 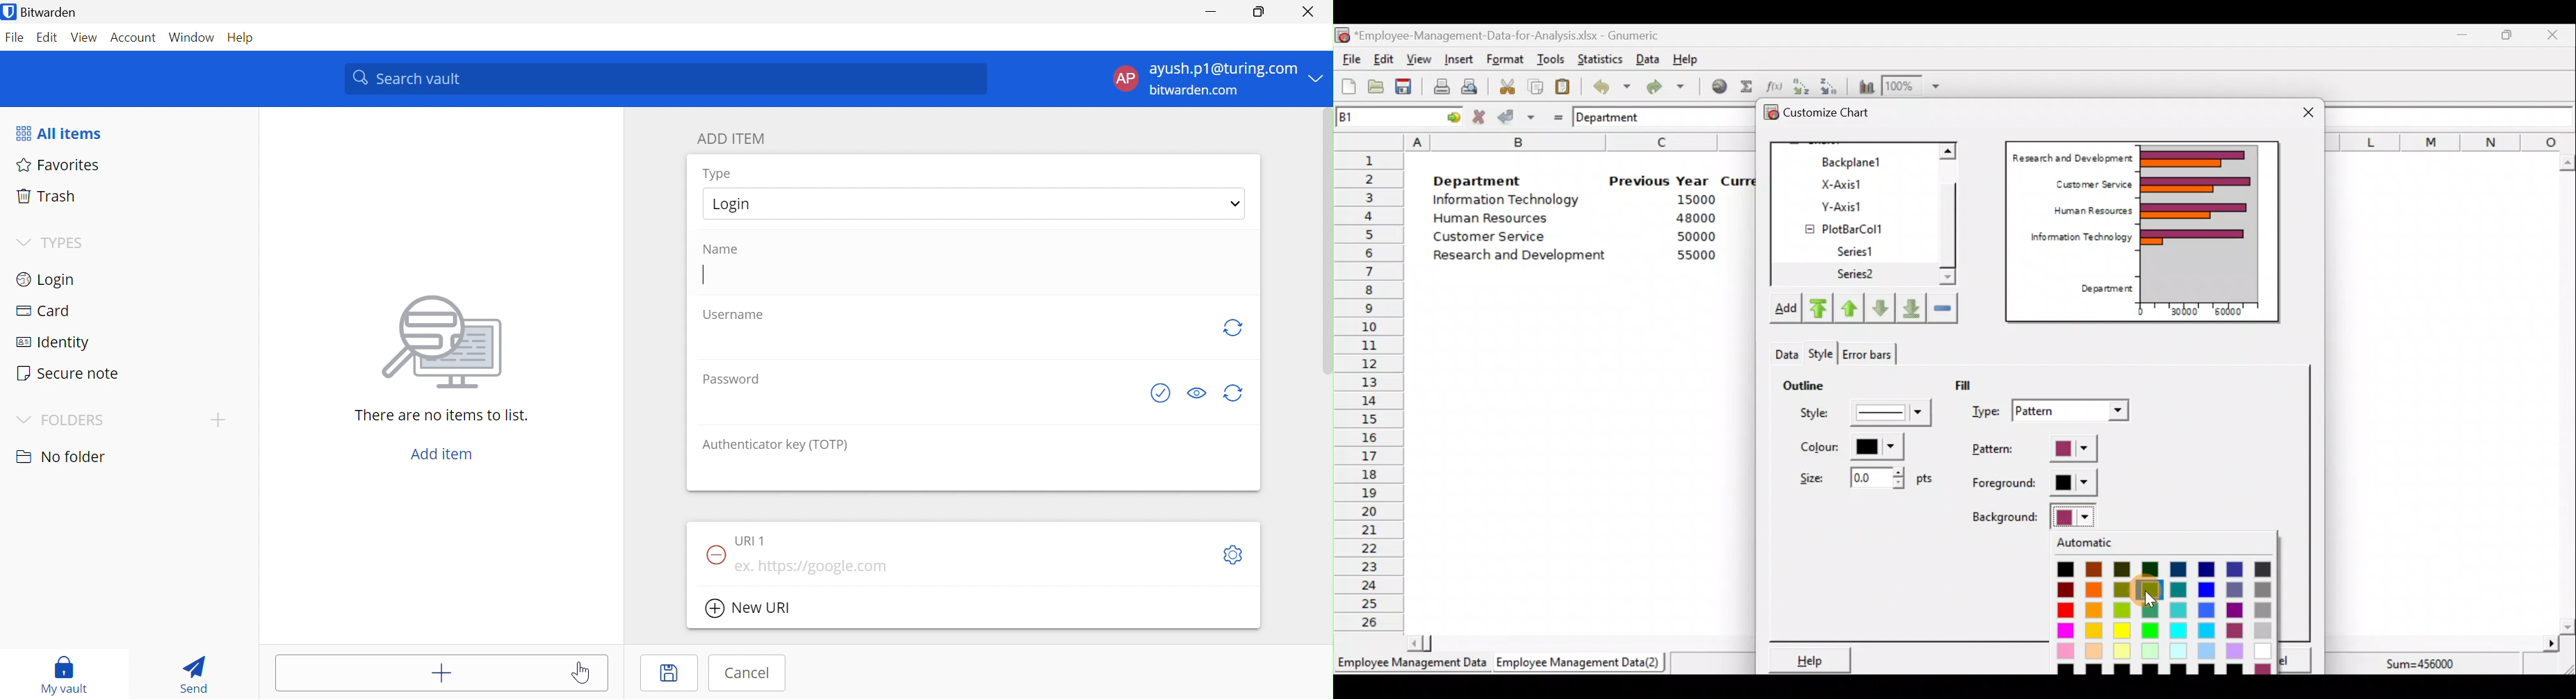 I want to click on Trash, so click(x=45, y=198).